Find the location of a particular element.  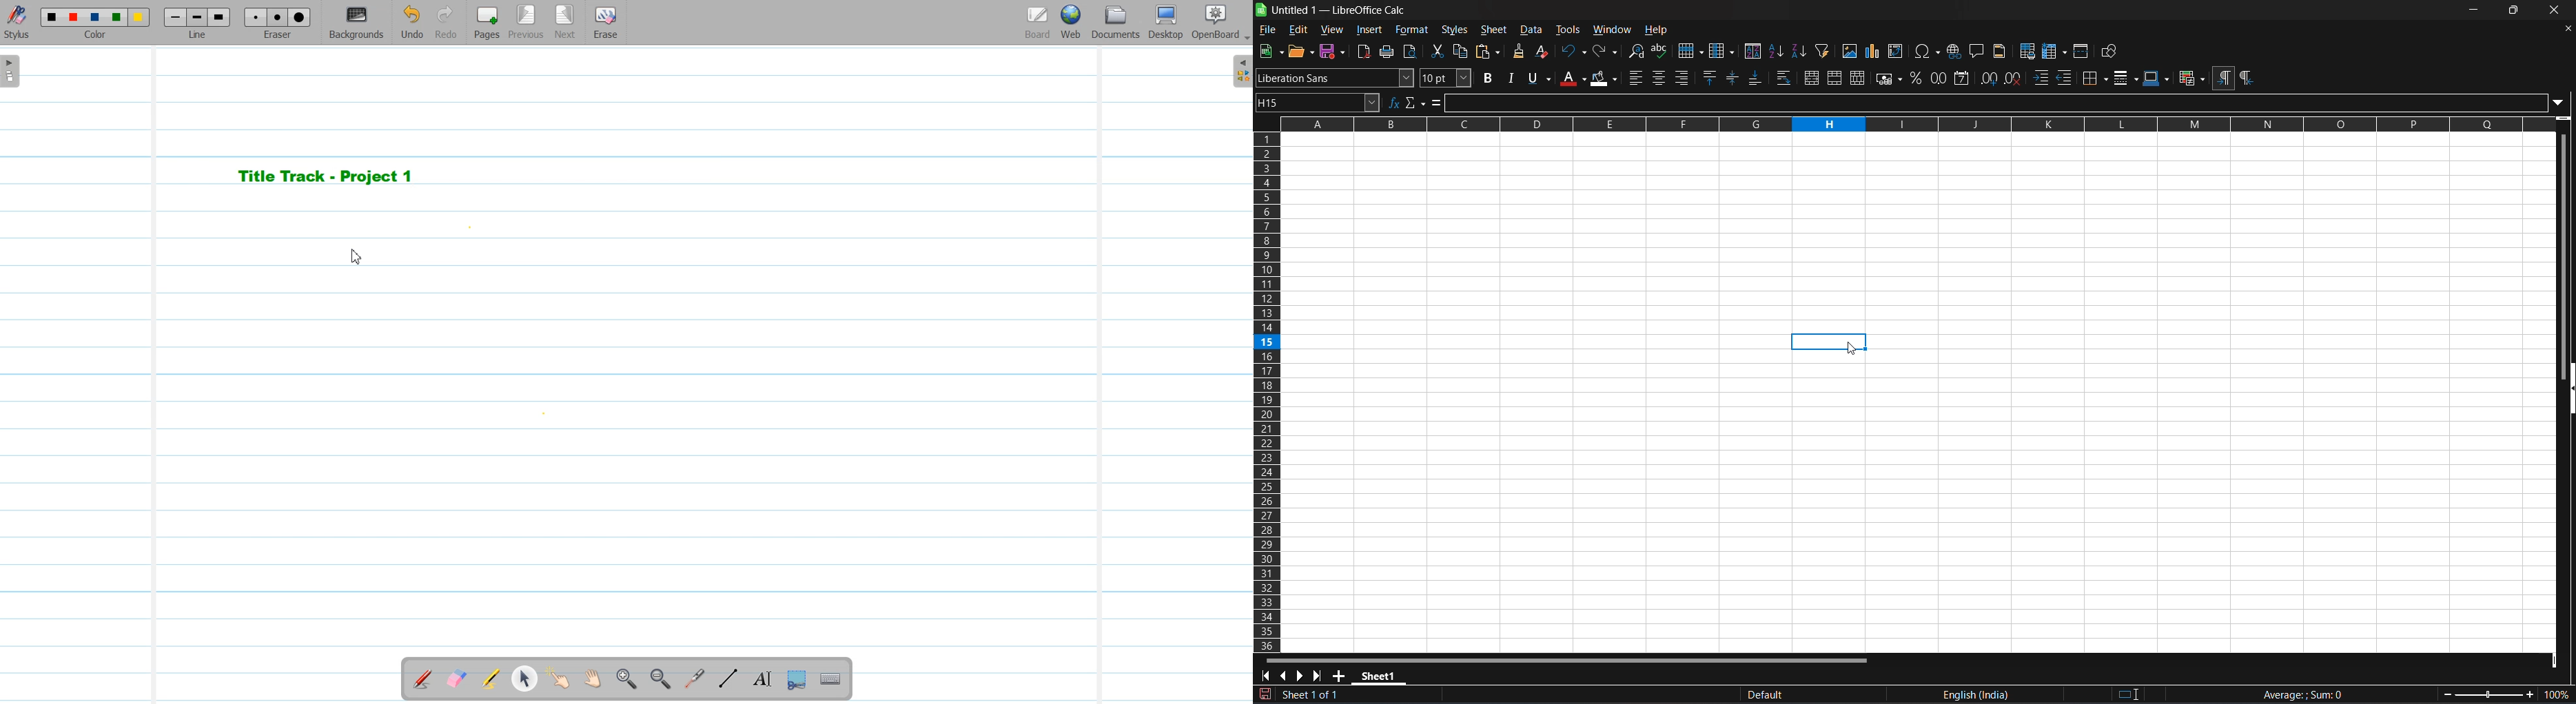

Web is located at coordinates (1072, 23).